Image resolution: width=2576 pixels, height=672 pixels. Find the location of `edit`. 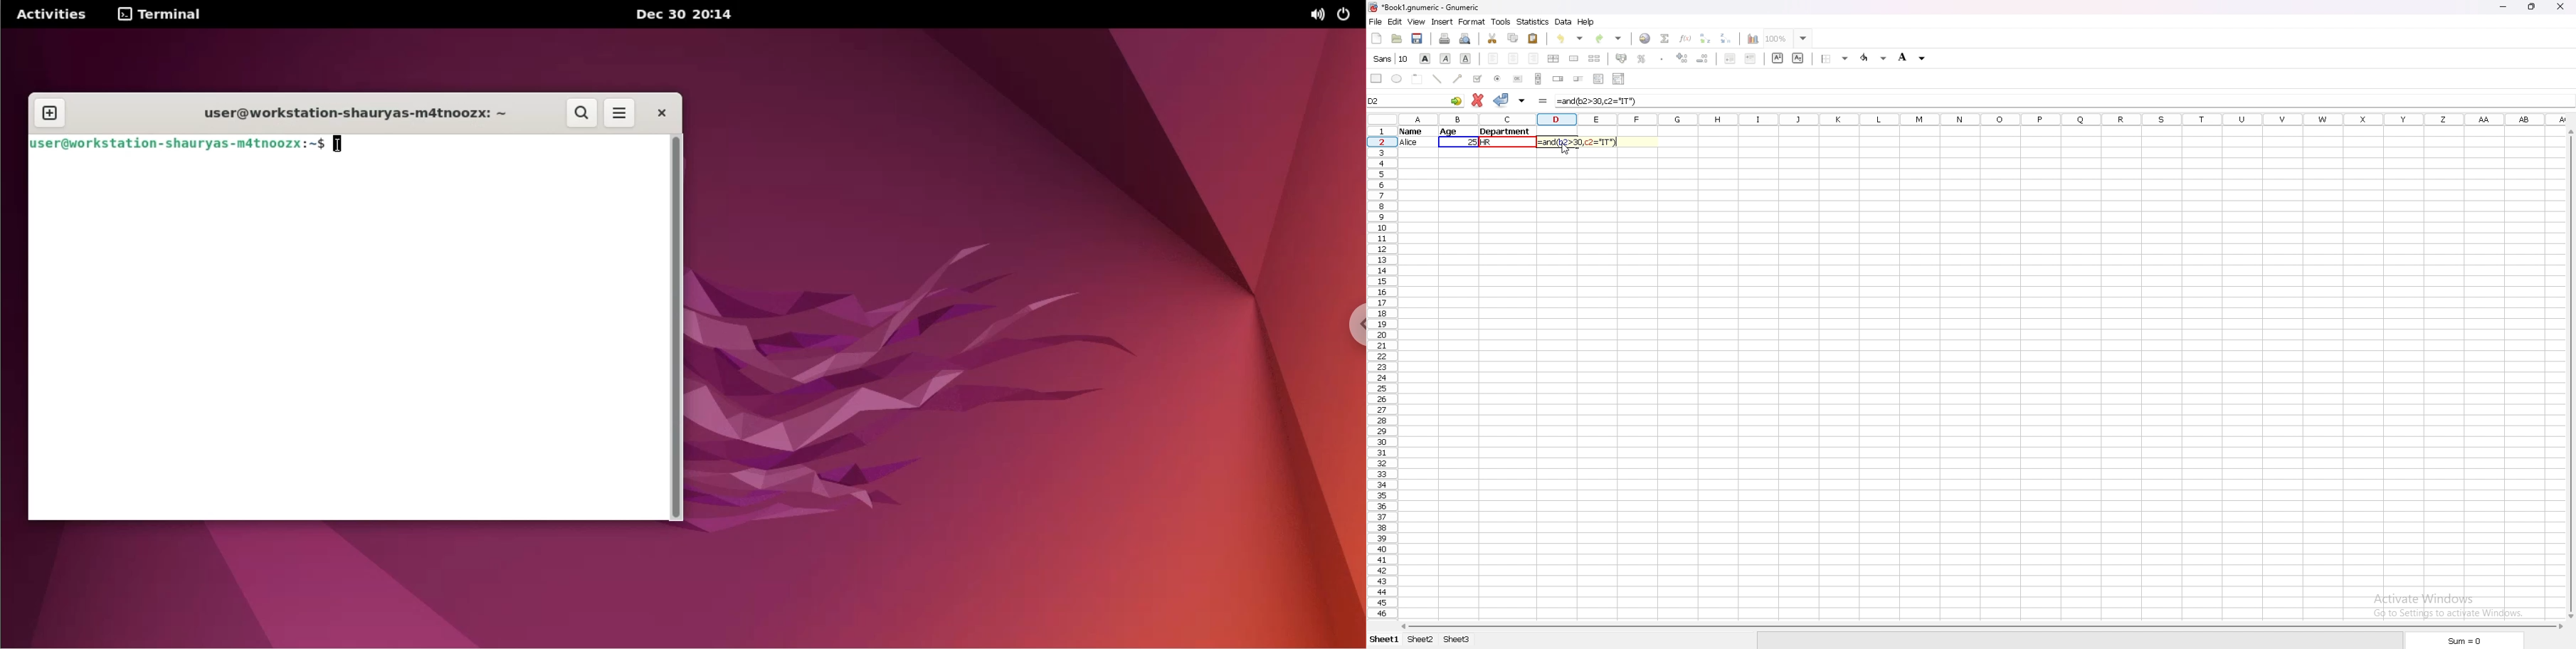

edit is located at coordinates (1395, 21).